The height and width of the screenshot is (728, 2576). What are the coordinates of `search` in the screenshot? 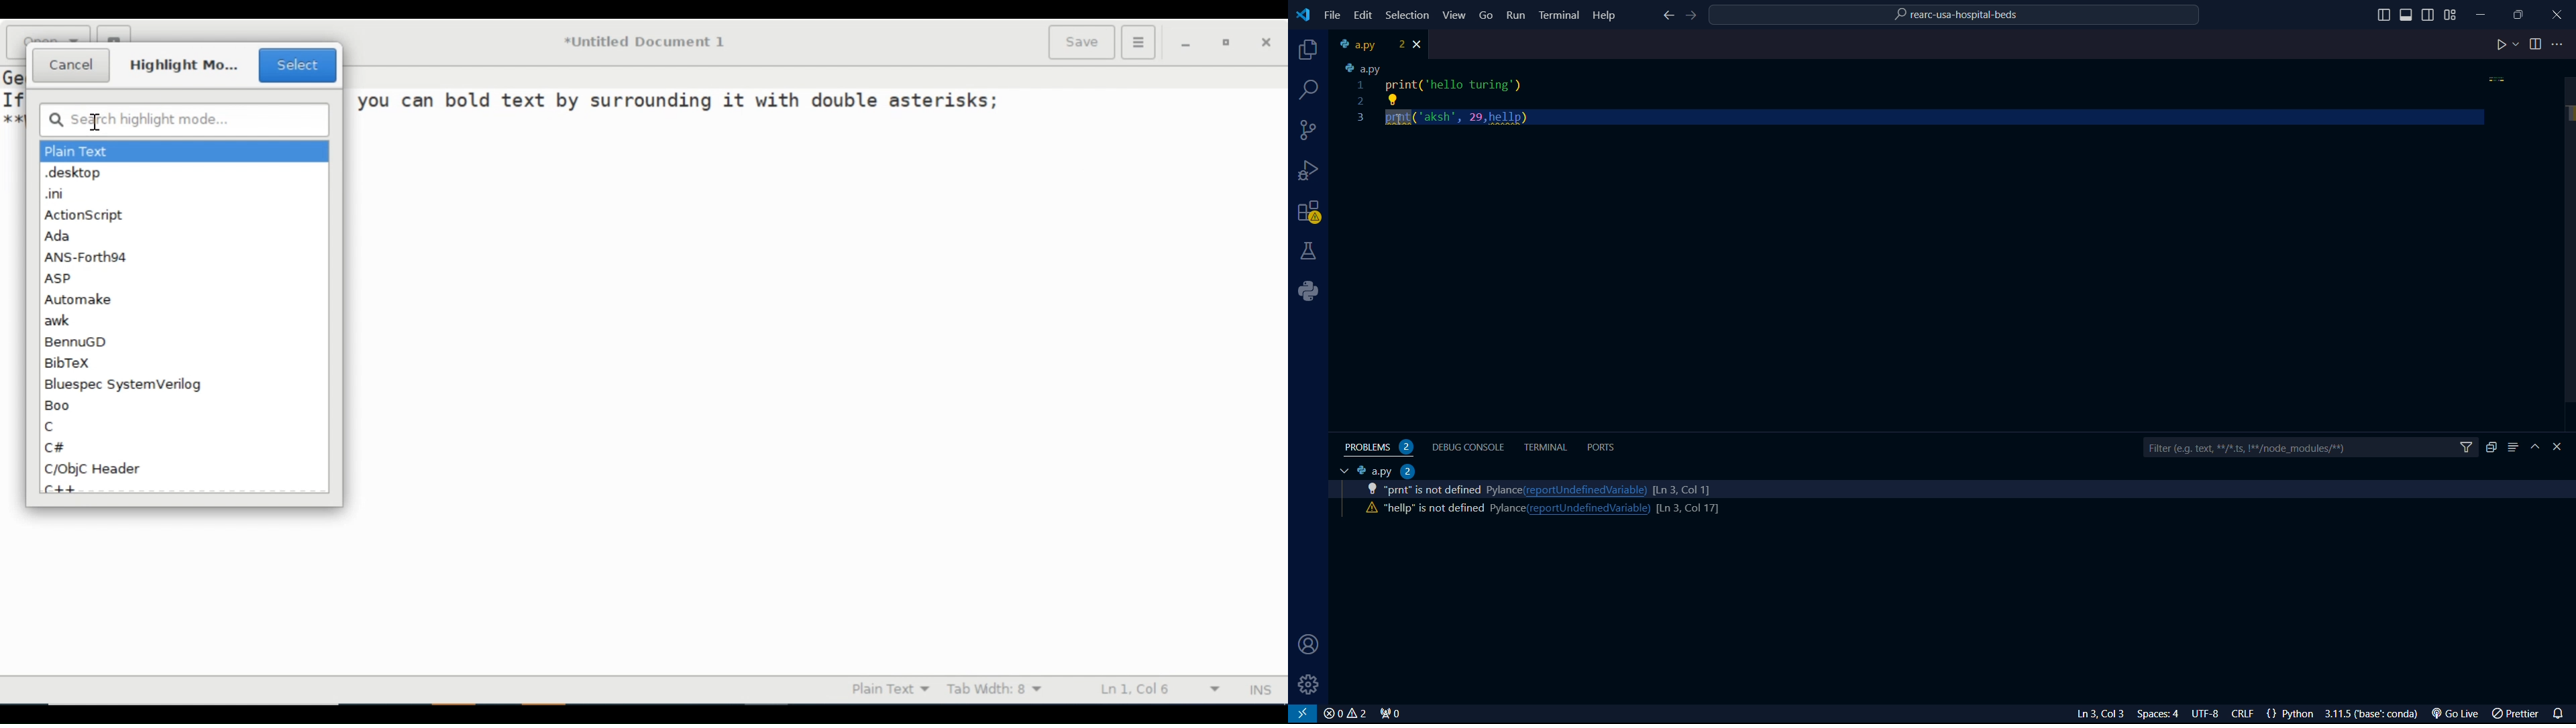 It's located at (1310, 90).